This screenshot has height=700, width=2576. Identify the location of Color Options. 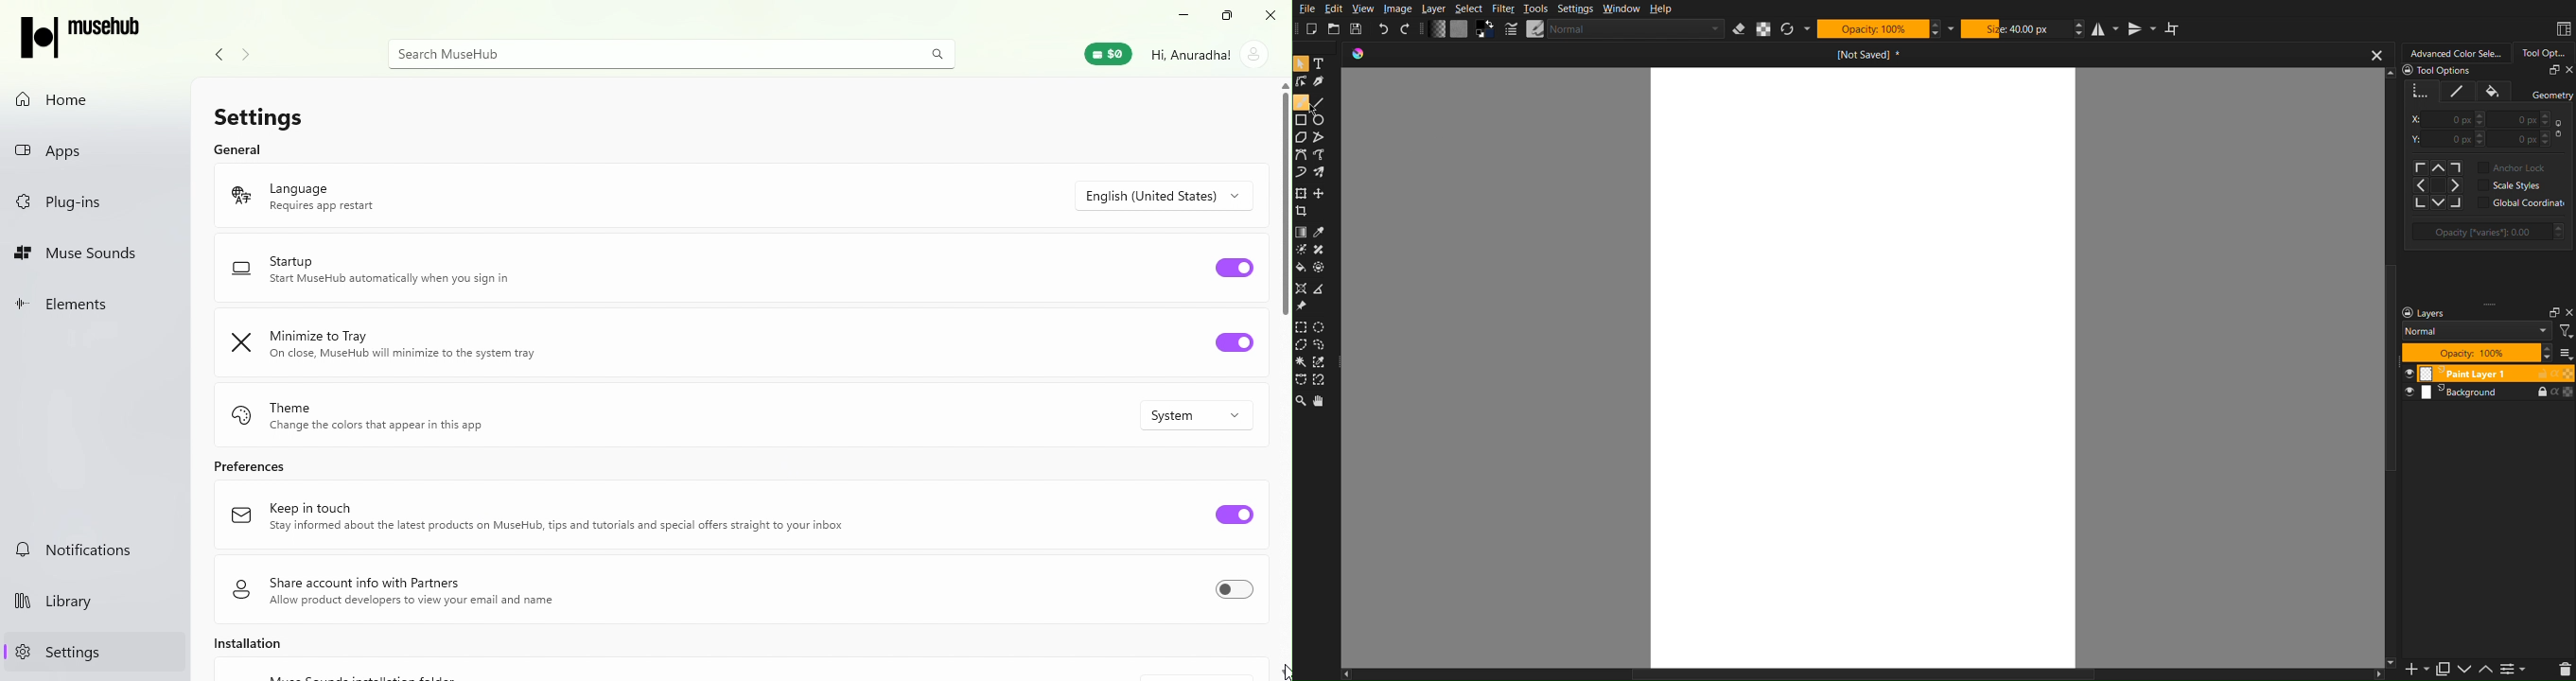
(1300, 232).